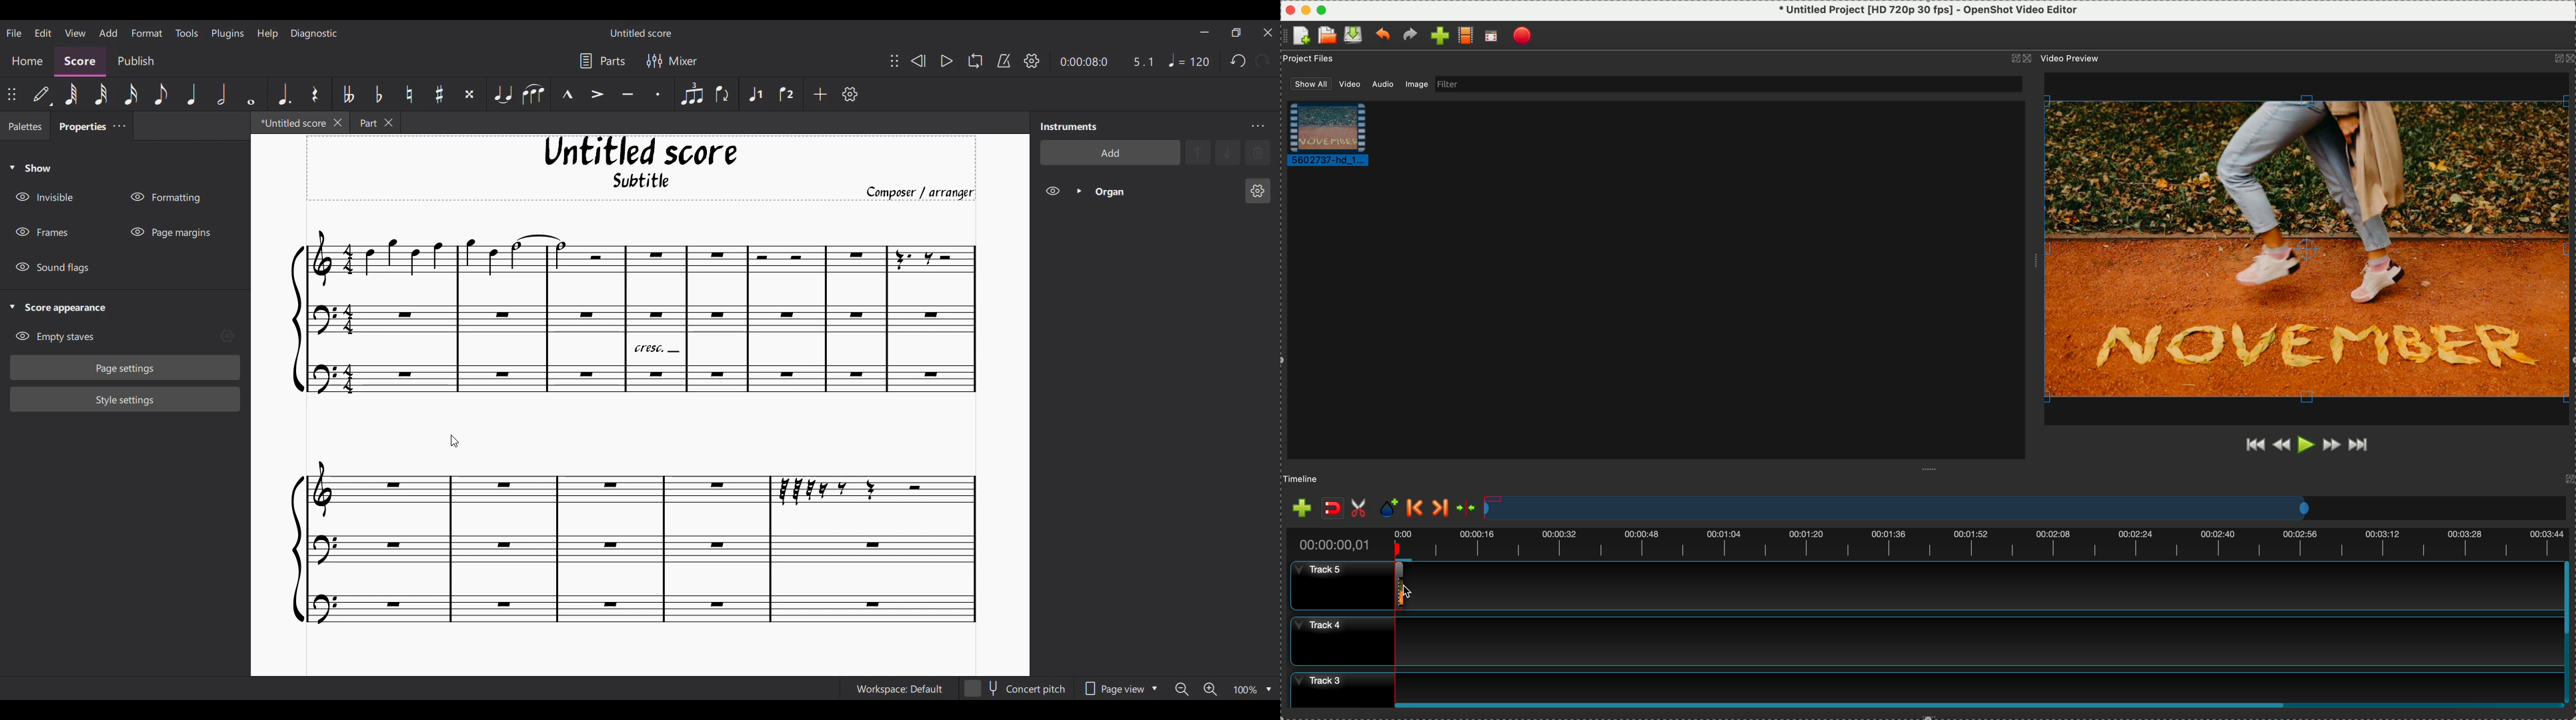 The image size is (2576, 728). I want to click on Instruments panel settings, so click(1258, 126).